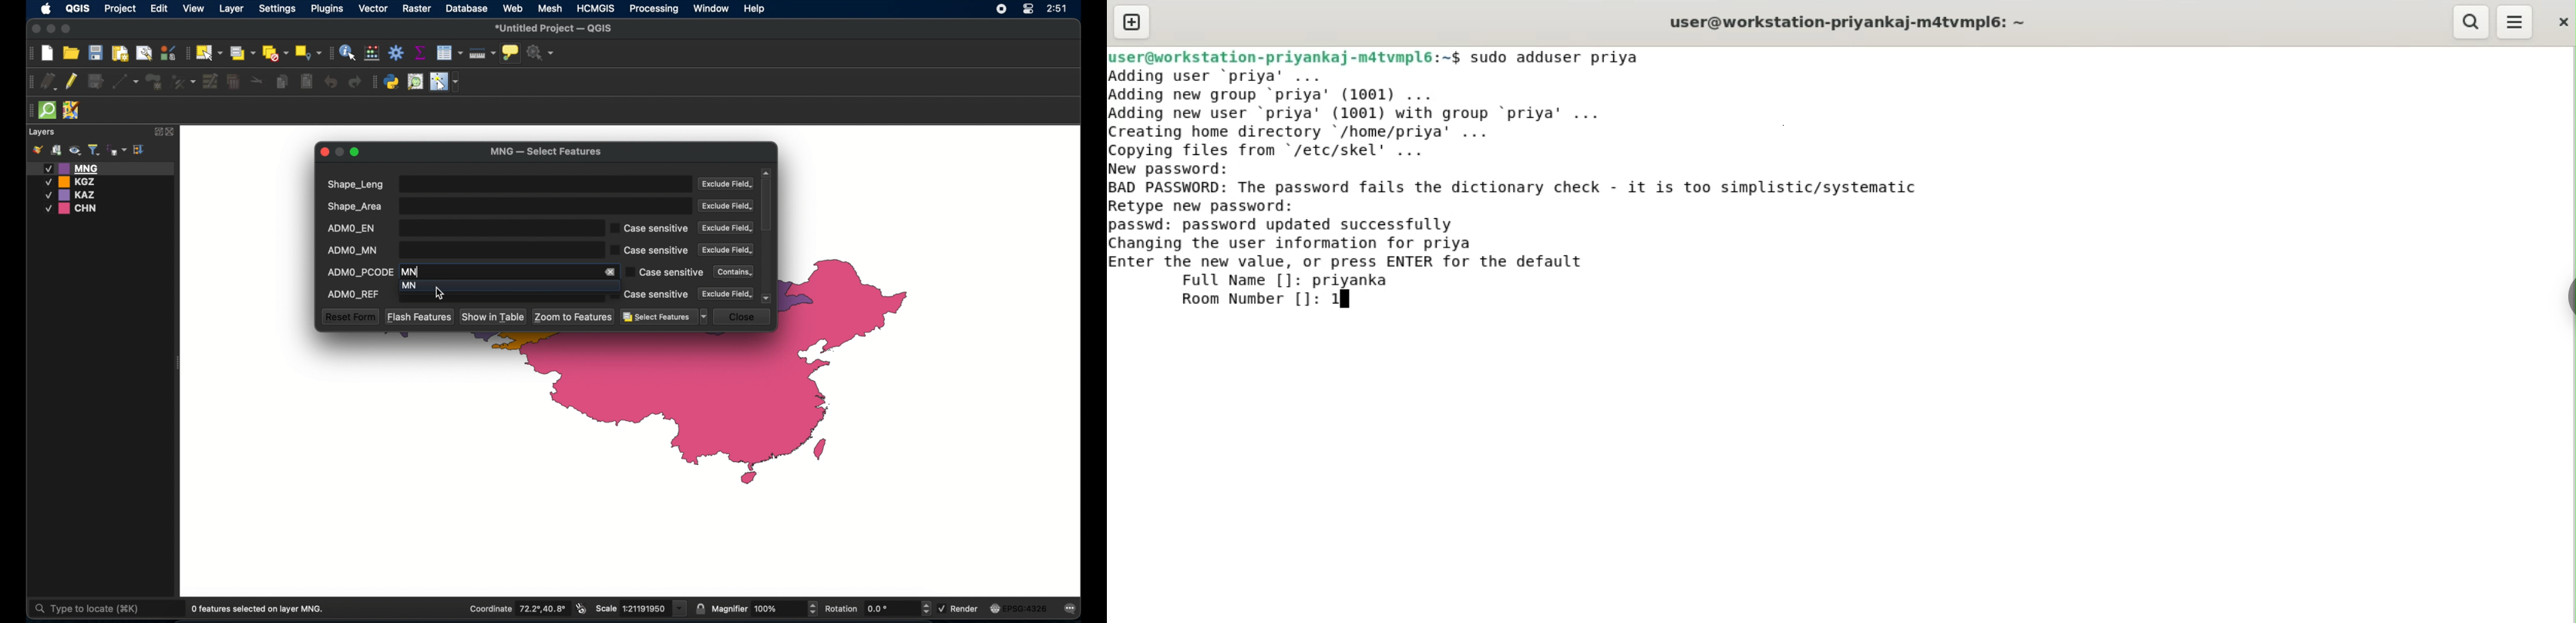 The image size is (2576, 644). What do you see at coordinates (374, 9) in the screenshot?
I see `vector` at bounding box center [374, 9].